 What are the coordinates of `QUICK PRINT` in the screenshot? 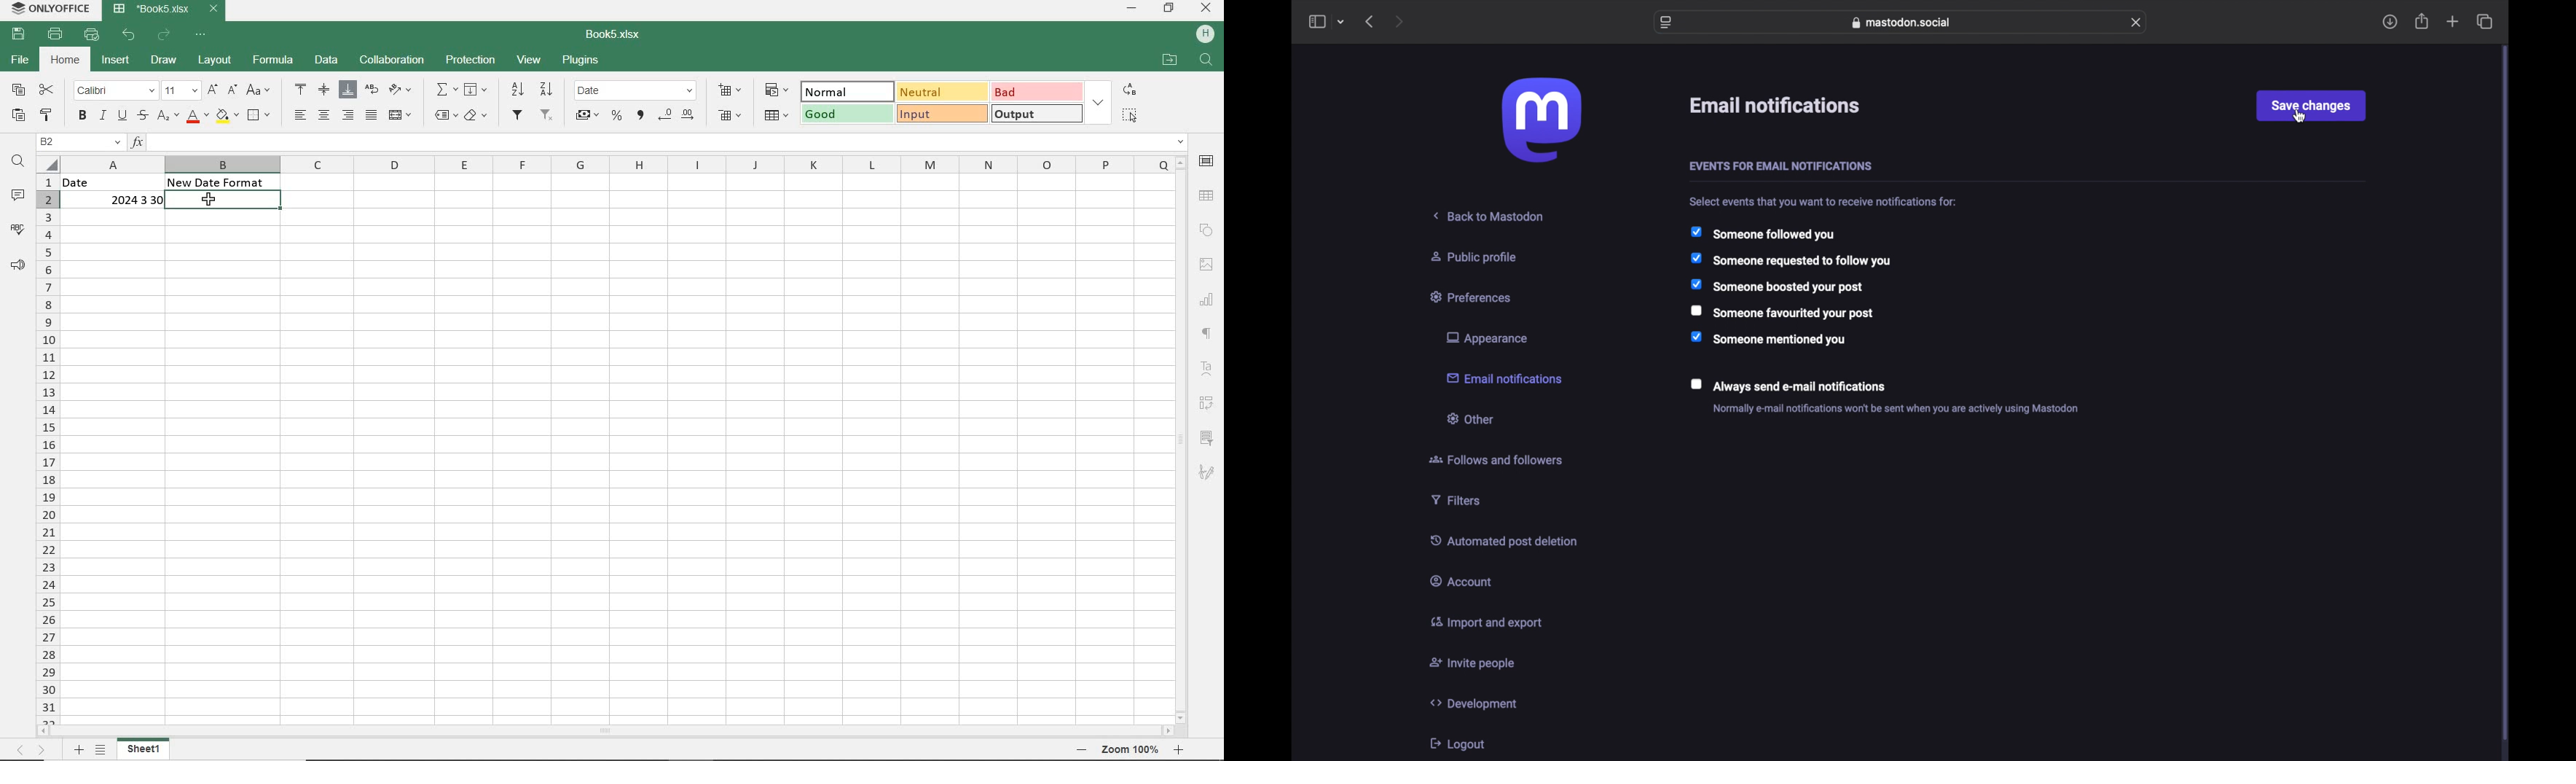 It's located at (93, 34).